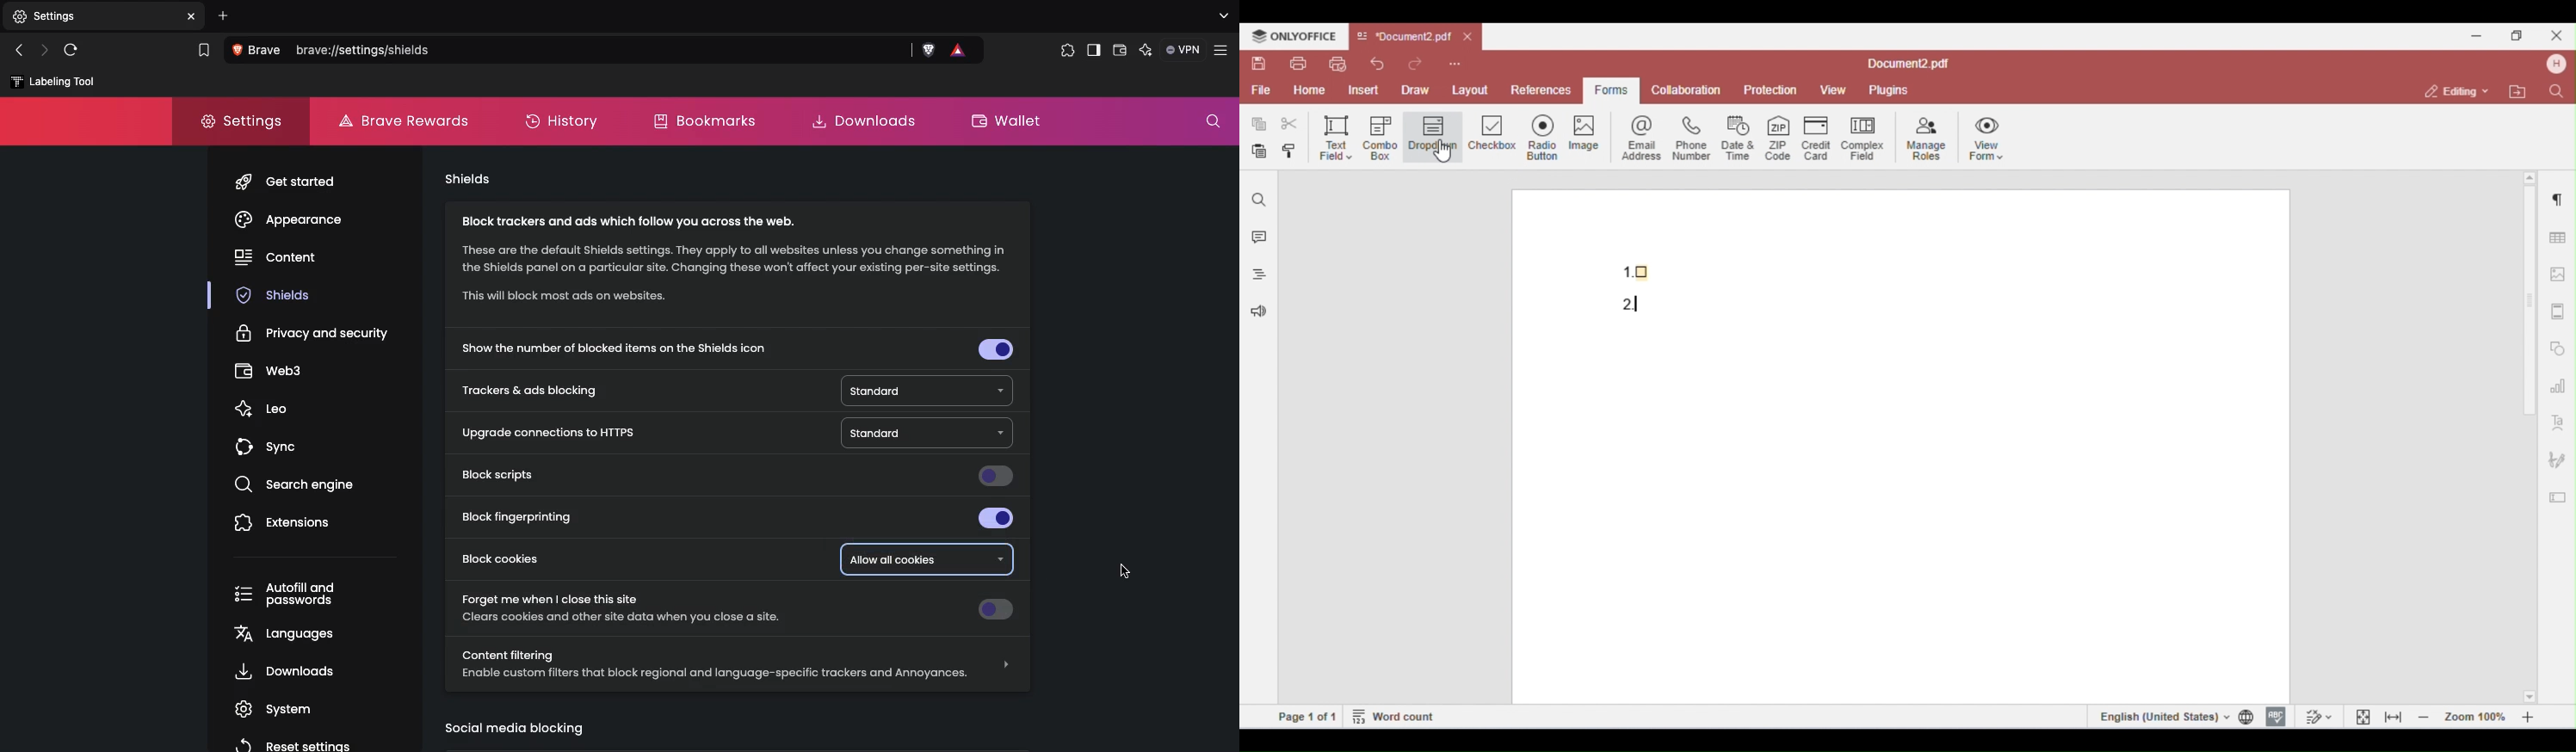 The width and height of the screenshot is (2576, 756). Describe the element at coordinates (923, 390) in the screenshot. I see `Standard` at that location.